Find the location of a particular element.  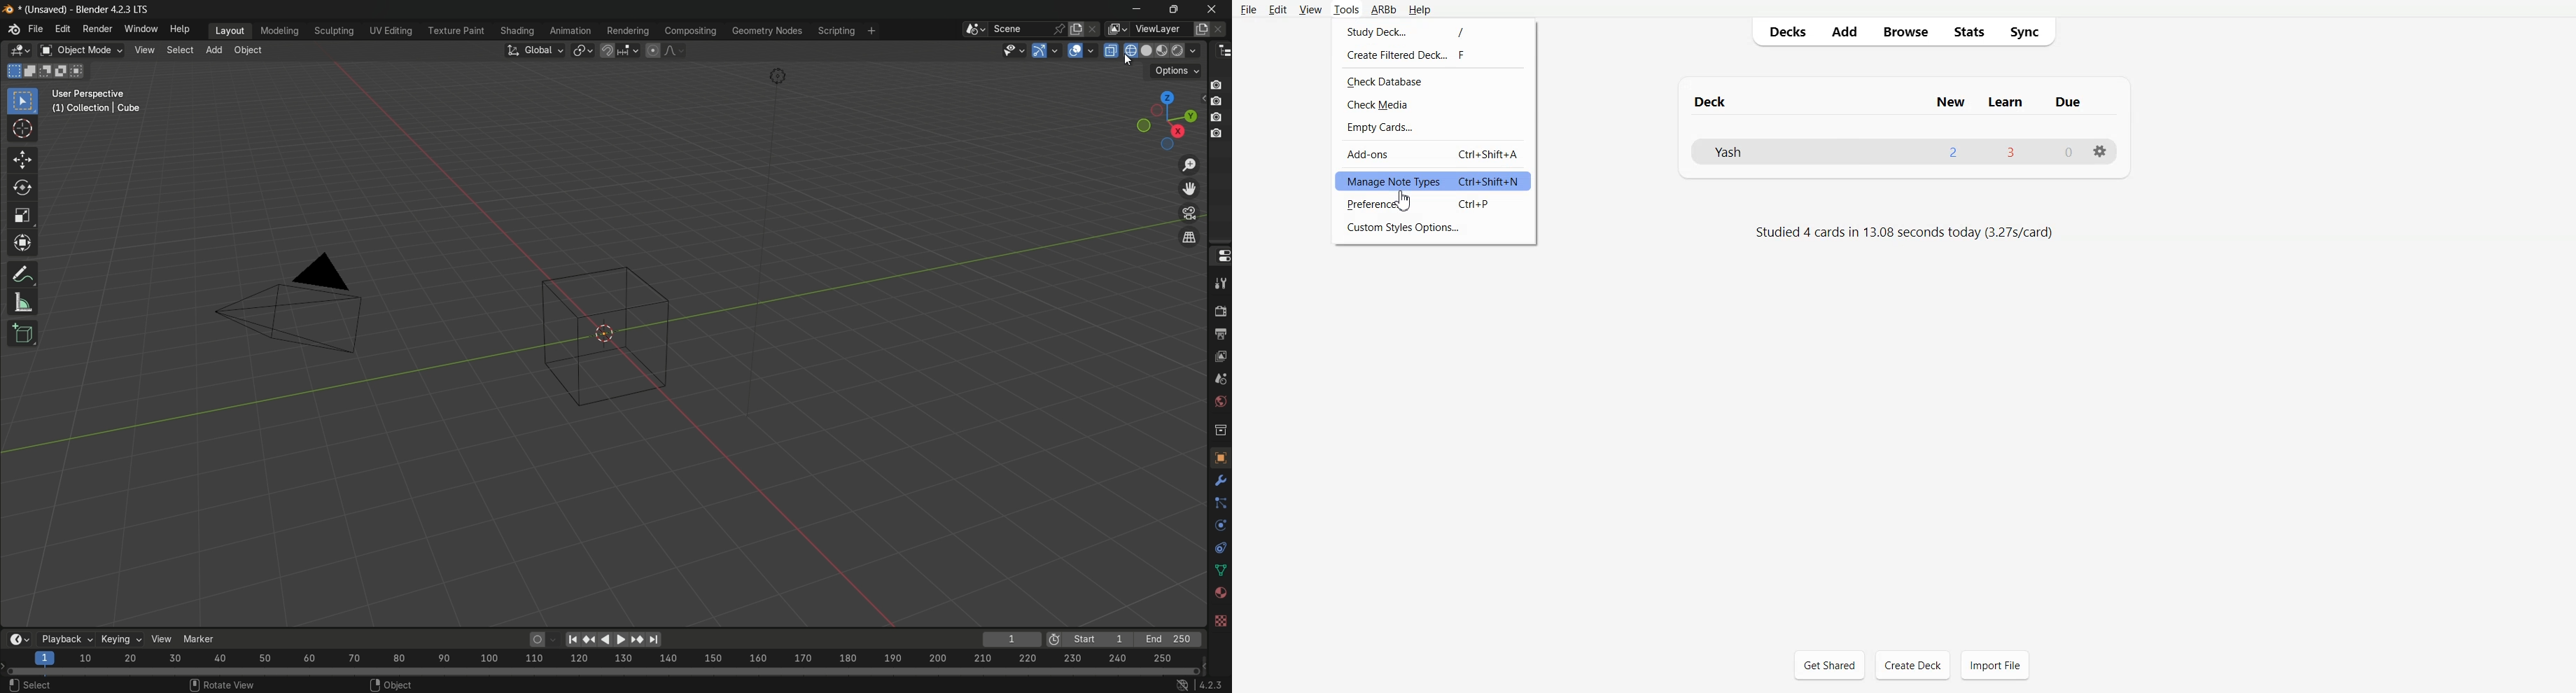

Tools is located at coordinates (1346, 10).